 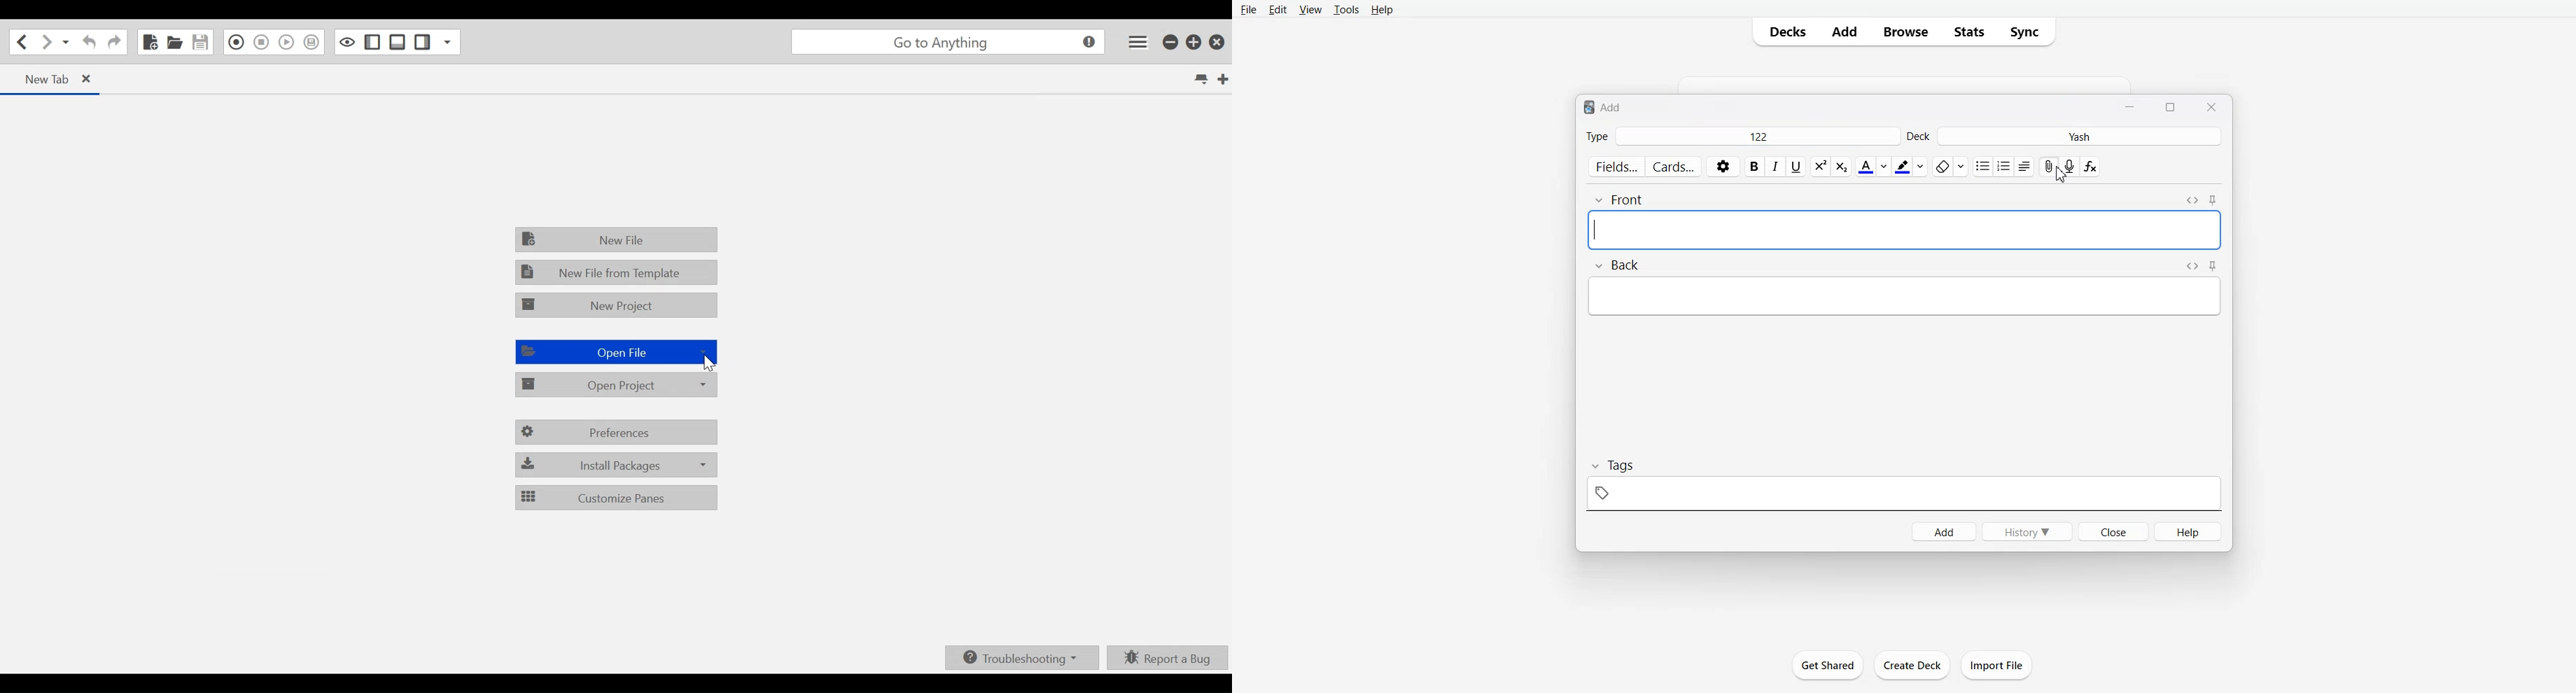 I want to click on Toggle HTML Editor, so click(x=2192, y=200).